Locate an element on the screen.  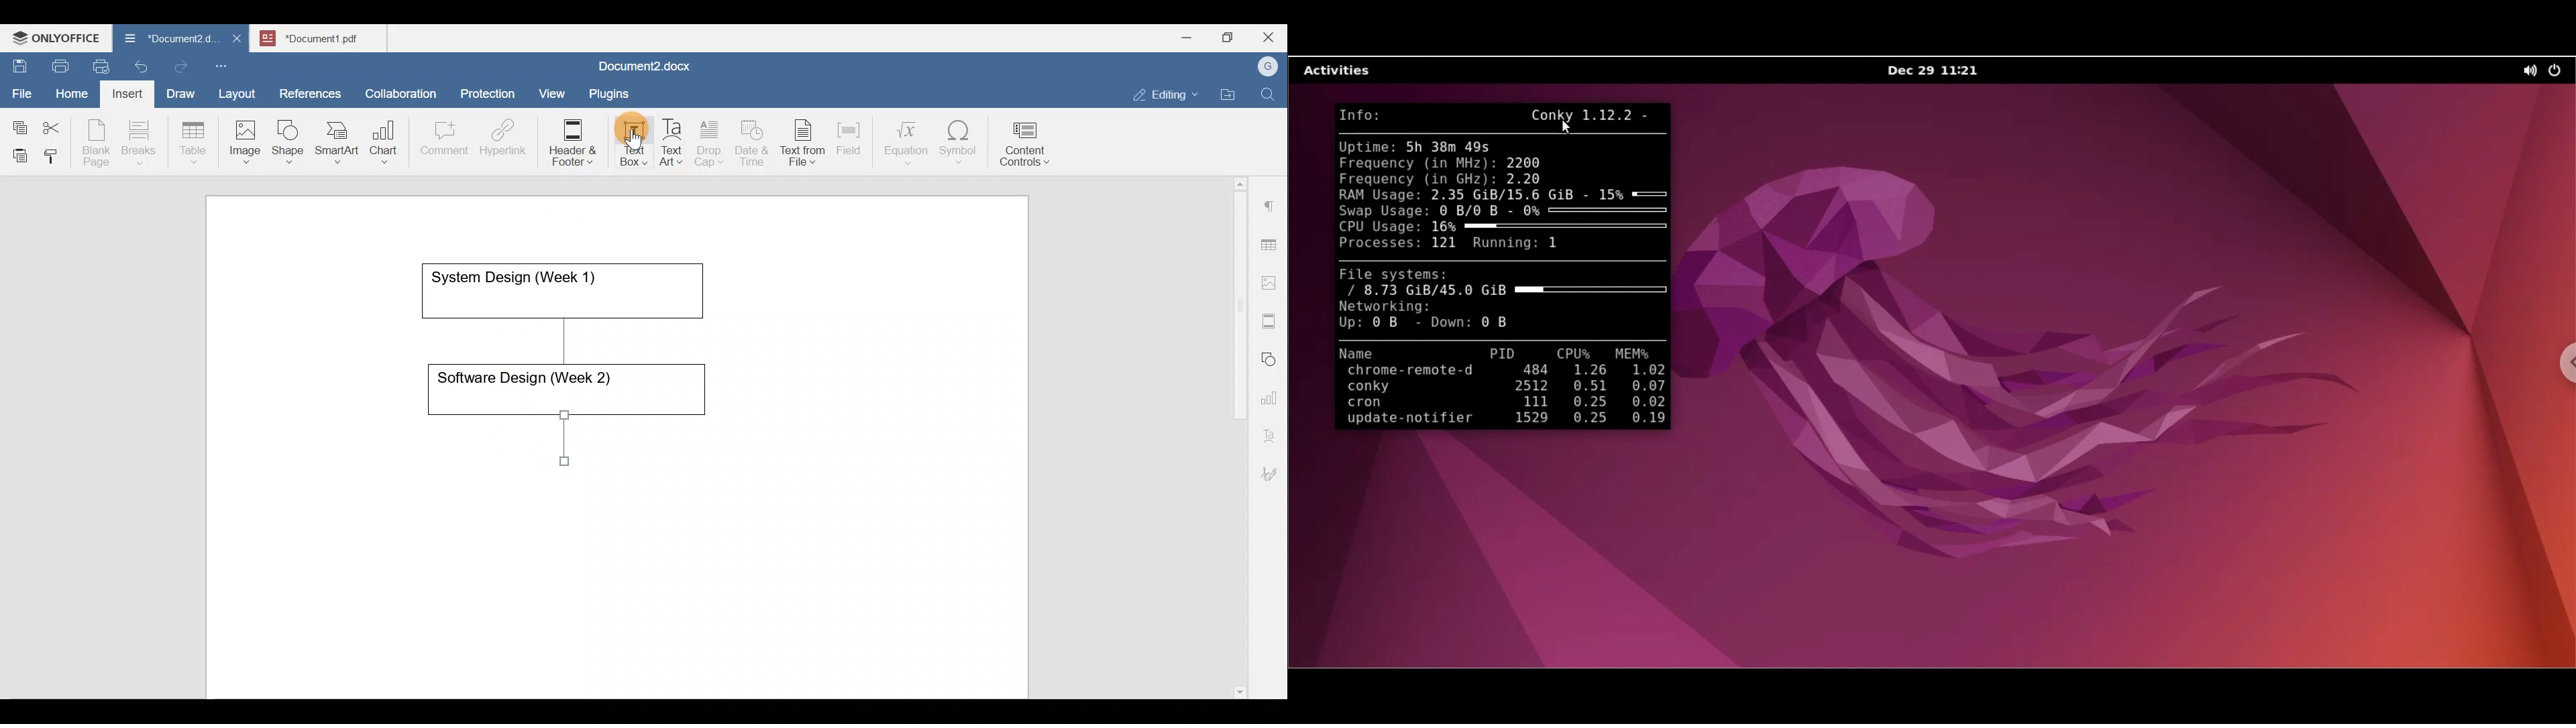
Copy is located at coordinates (17, 123).